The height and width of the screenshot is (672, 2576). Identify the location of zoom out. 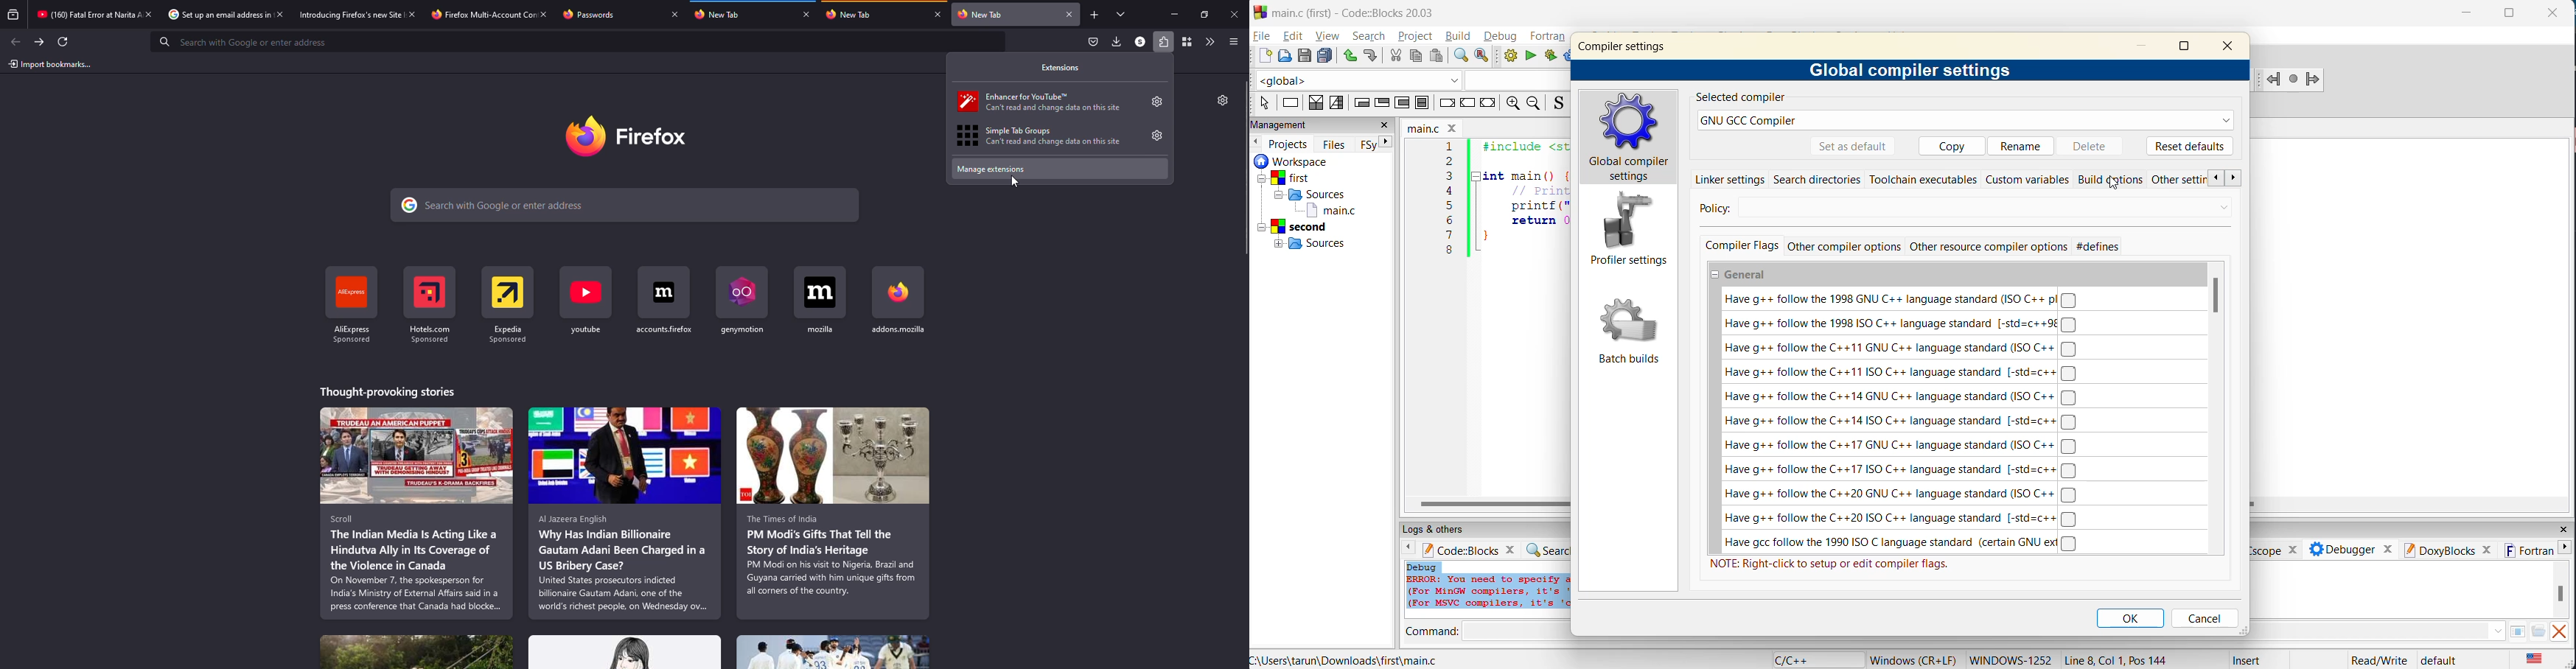
(1533, 103).